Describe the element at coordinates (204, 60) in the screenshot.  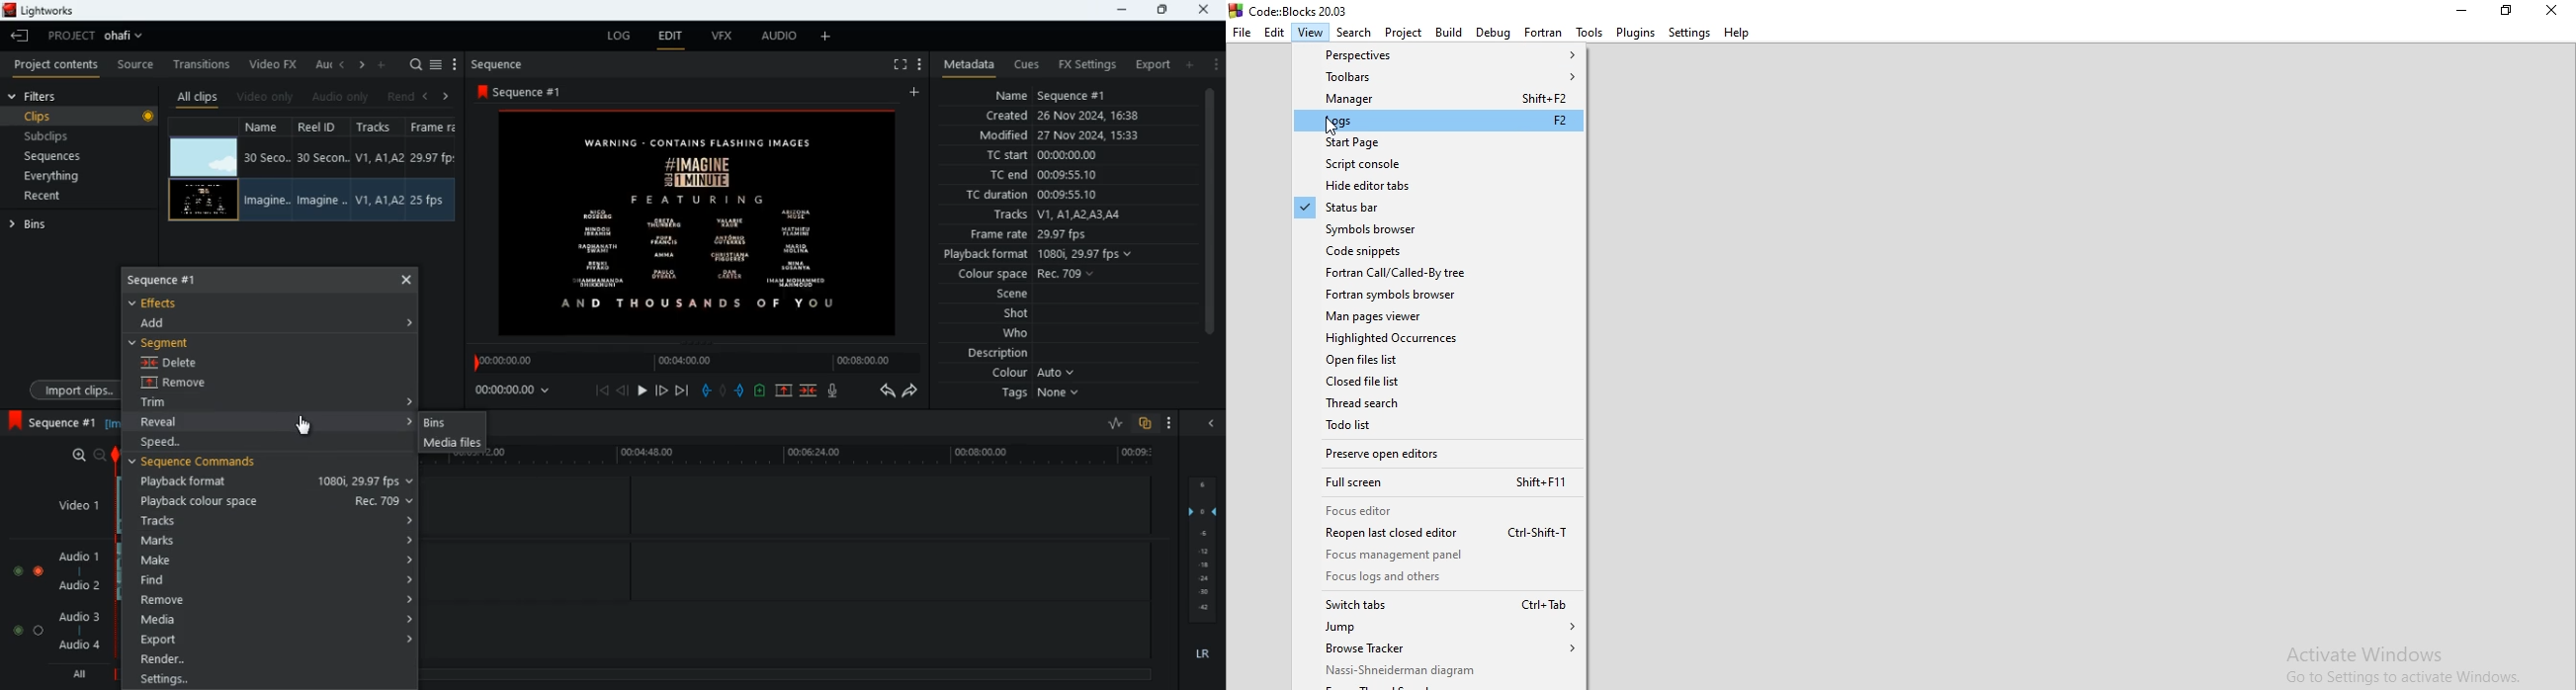
I see `transitions` at that location.